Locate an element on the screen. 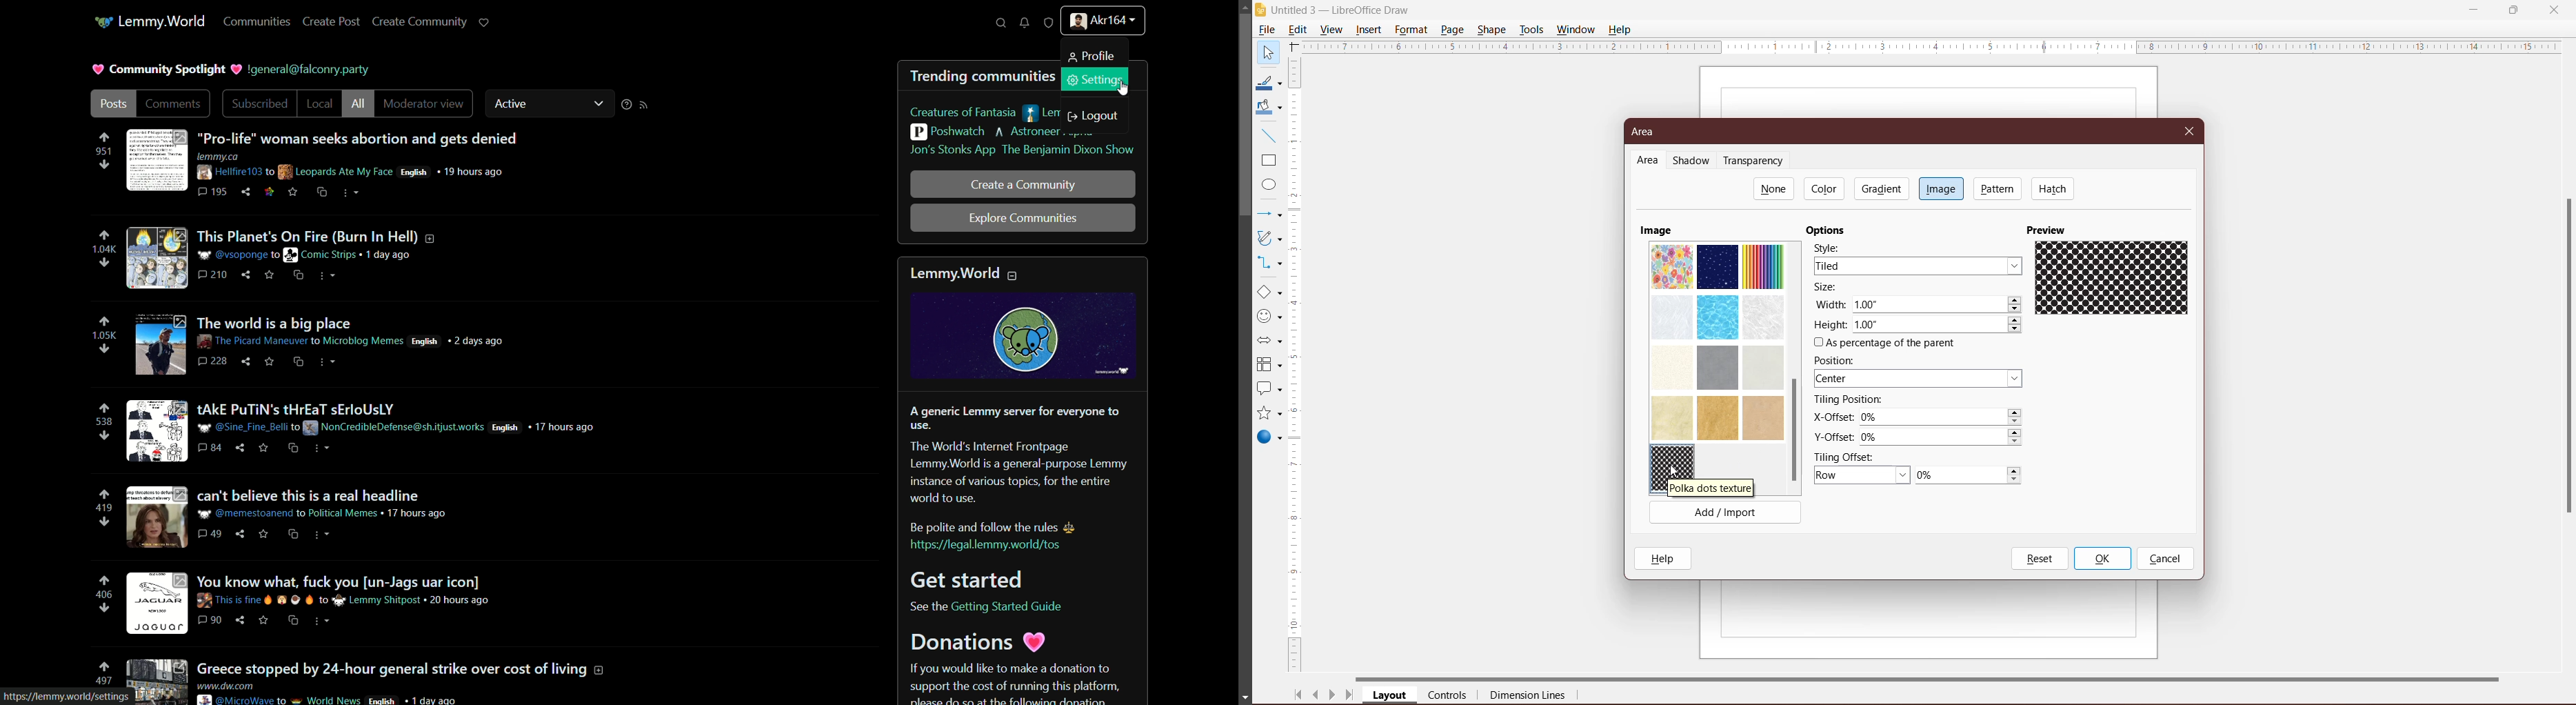  Tools is located at coordinates (1531, 30).